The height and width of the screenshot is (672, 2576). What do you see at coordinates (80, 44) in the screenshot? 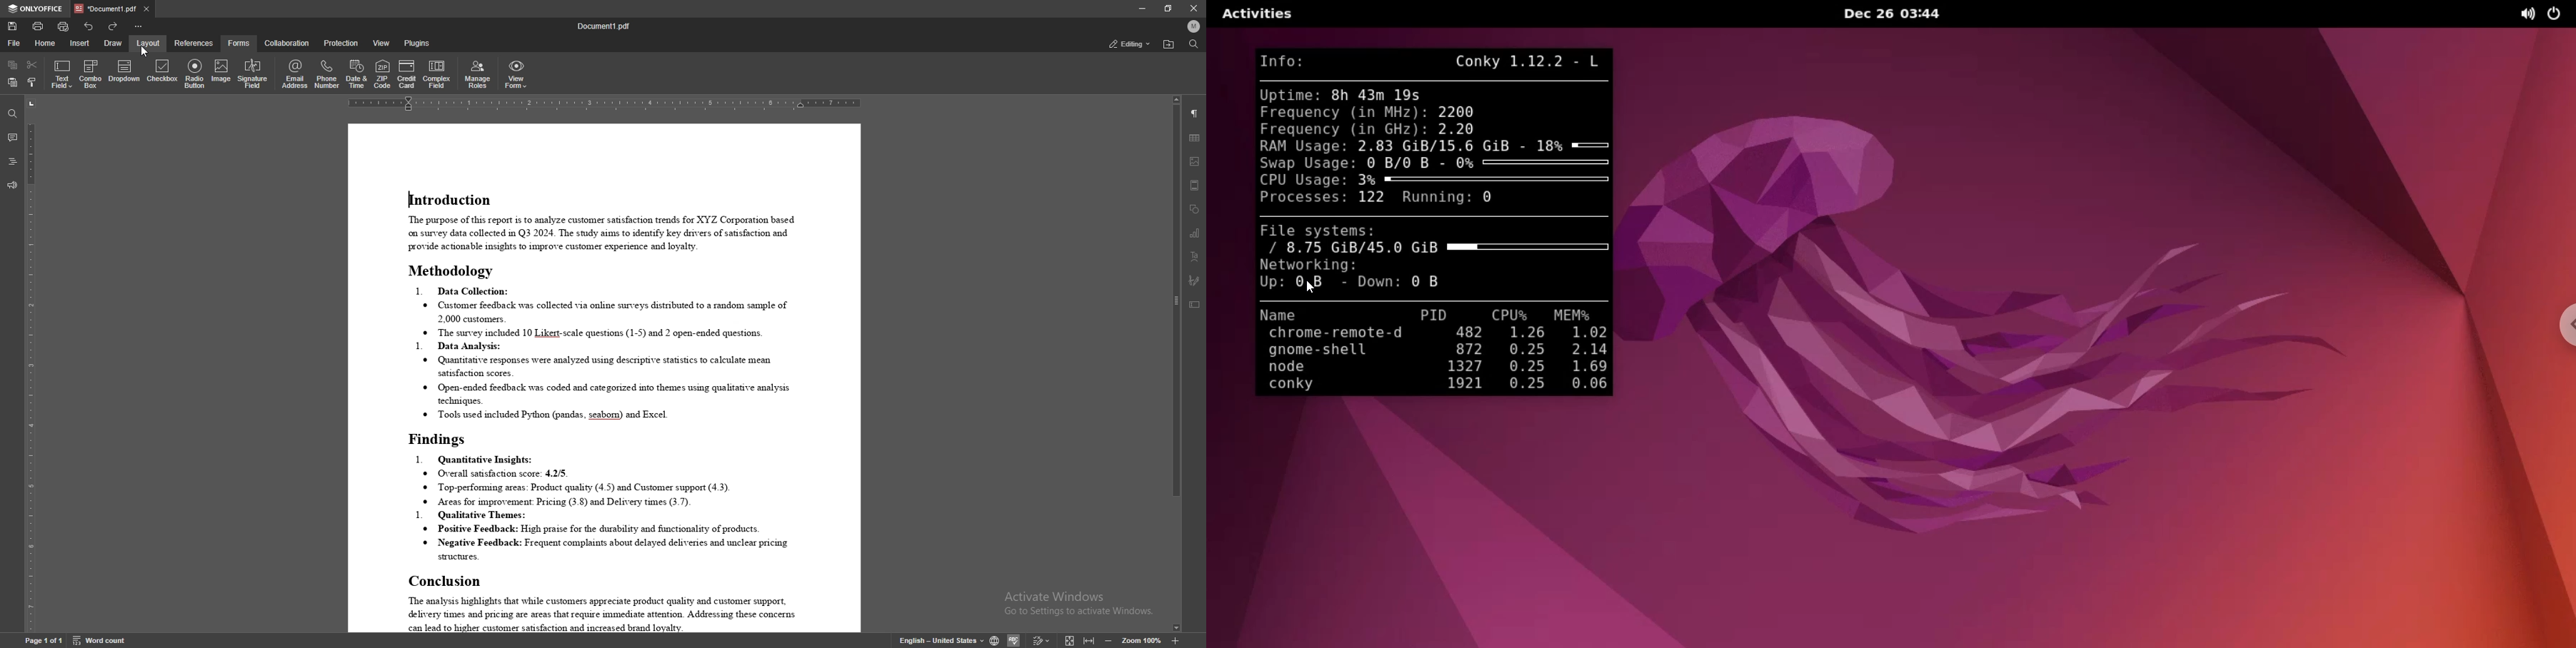
I see `insert` at bounding box center [80, 44].